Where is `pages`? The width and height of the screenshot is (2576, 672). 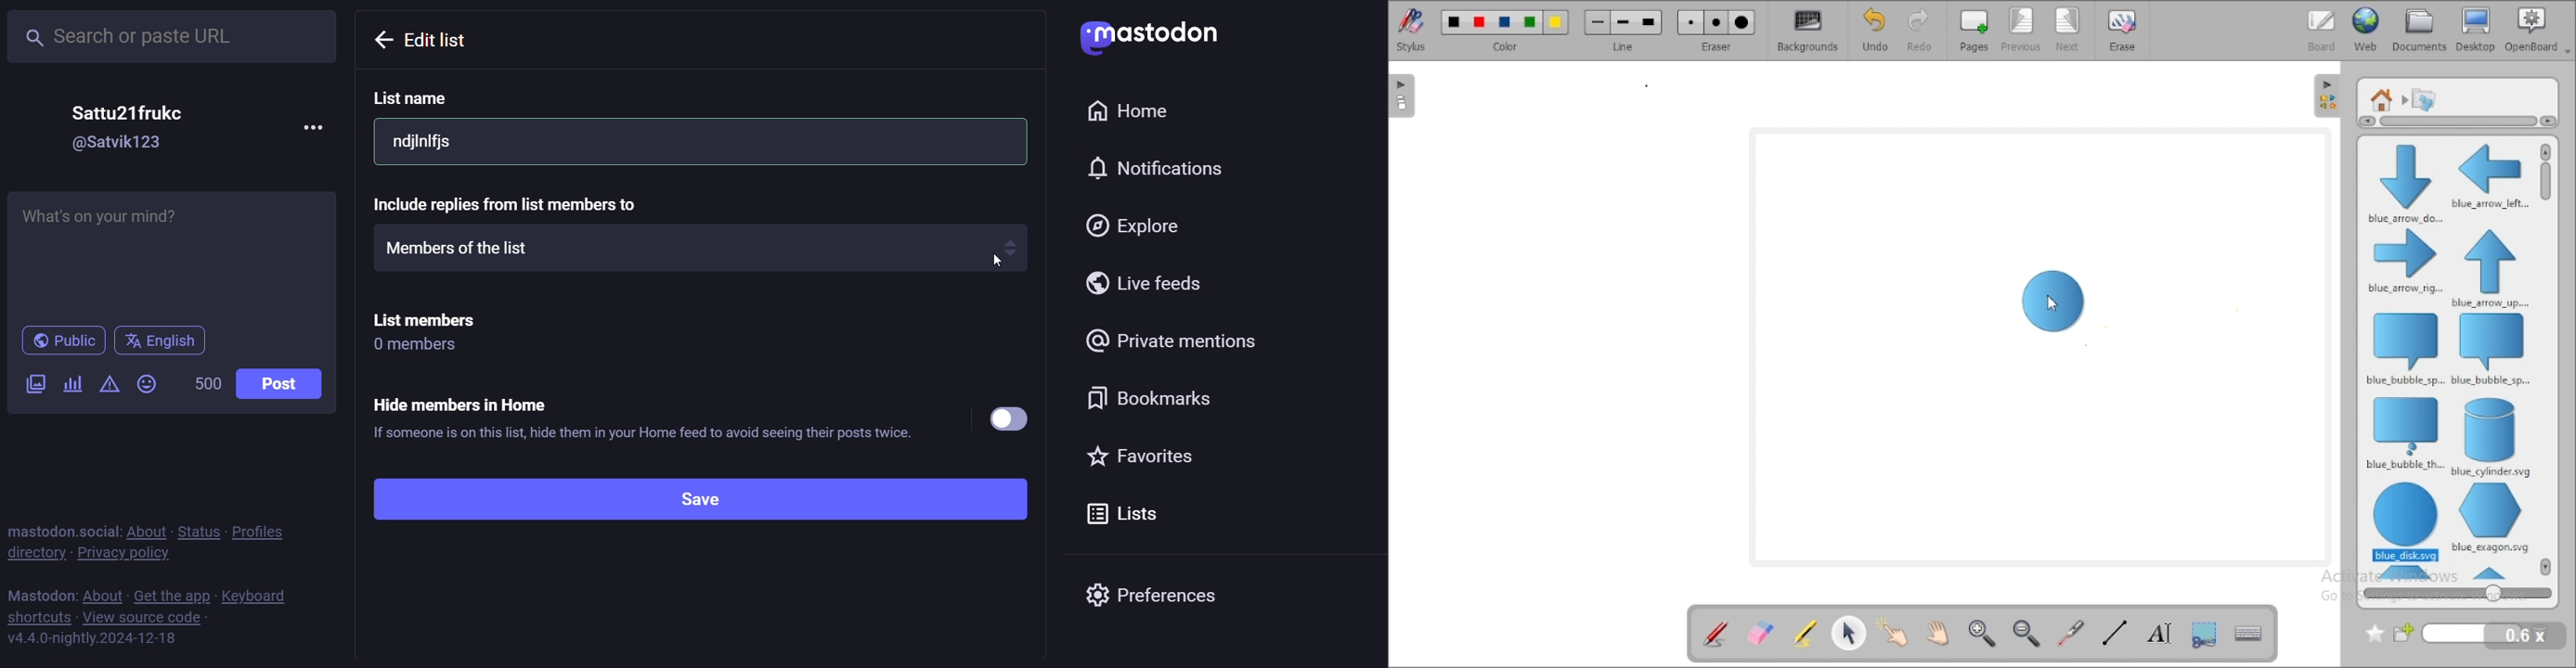 pages is located at coordinates (1974, 31).